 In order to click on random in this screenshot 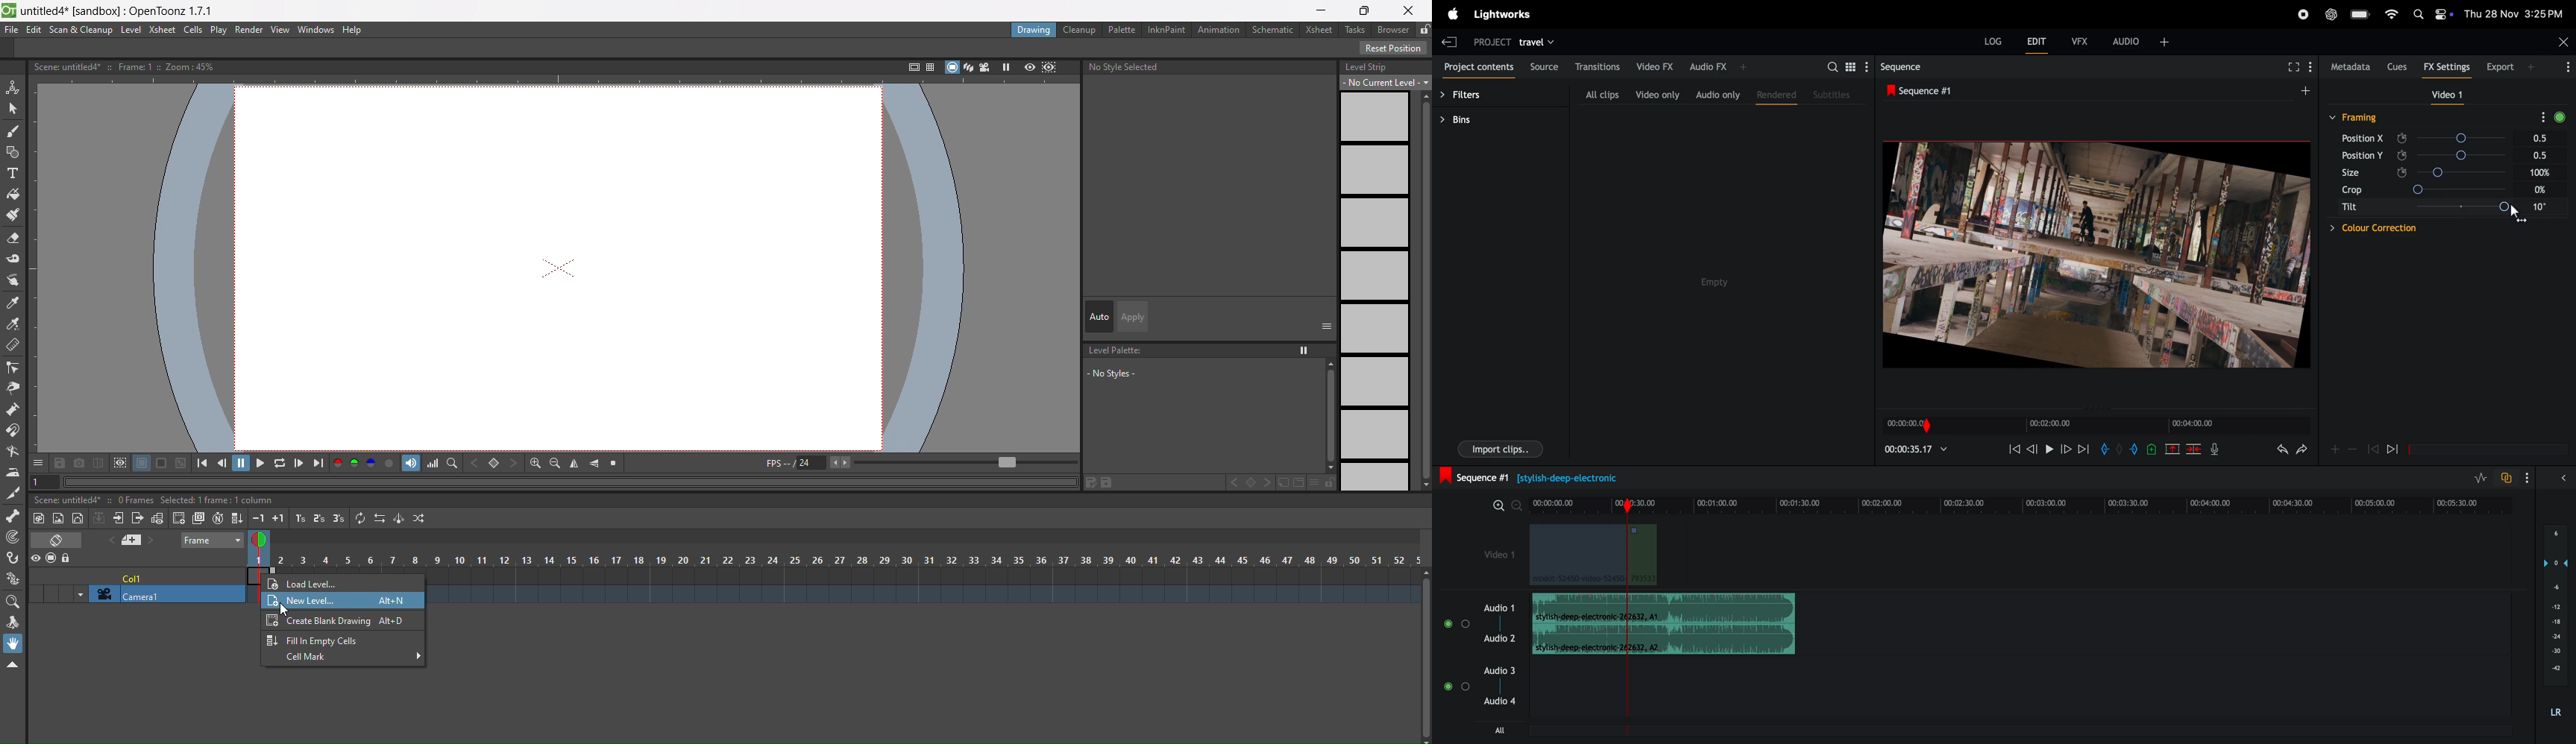, I will do `click(421, 518)`.